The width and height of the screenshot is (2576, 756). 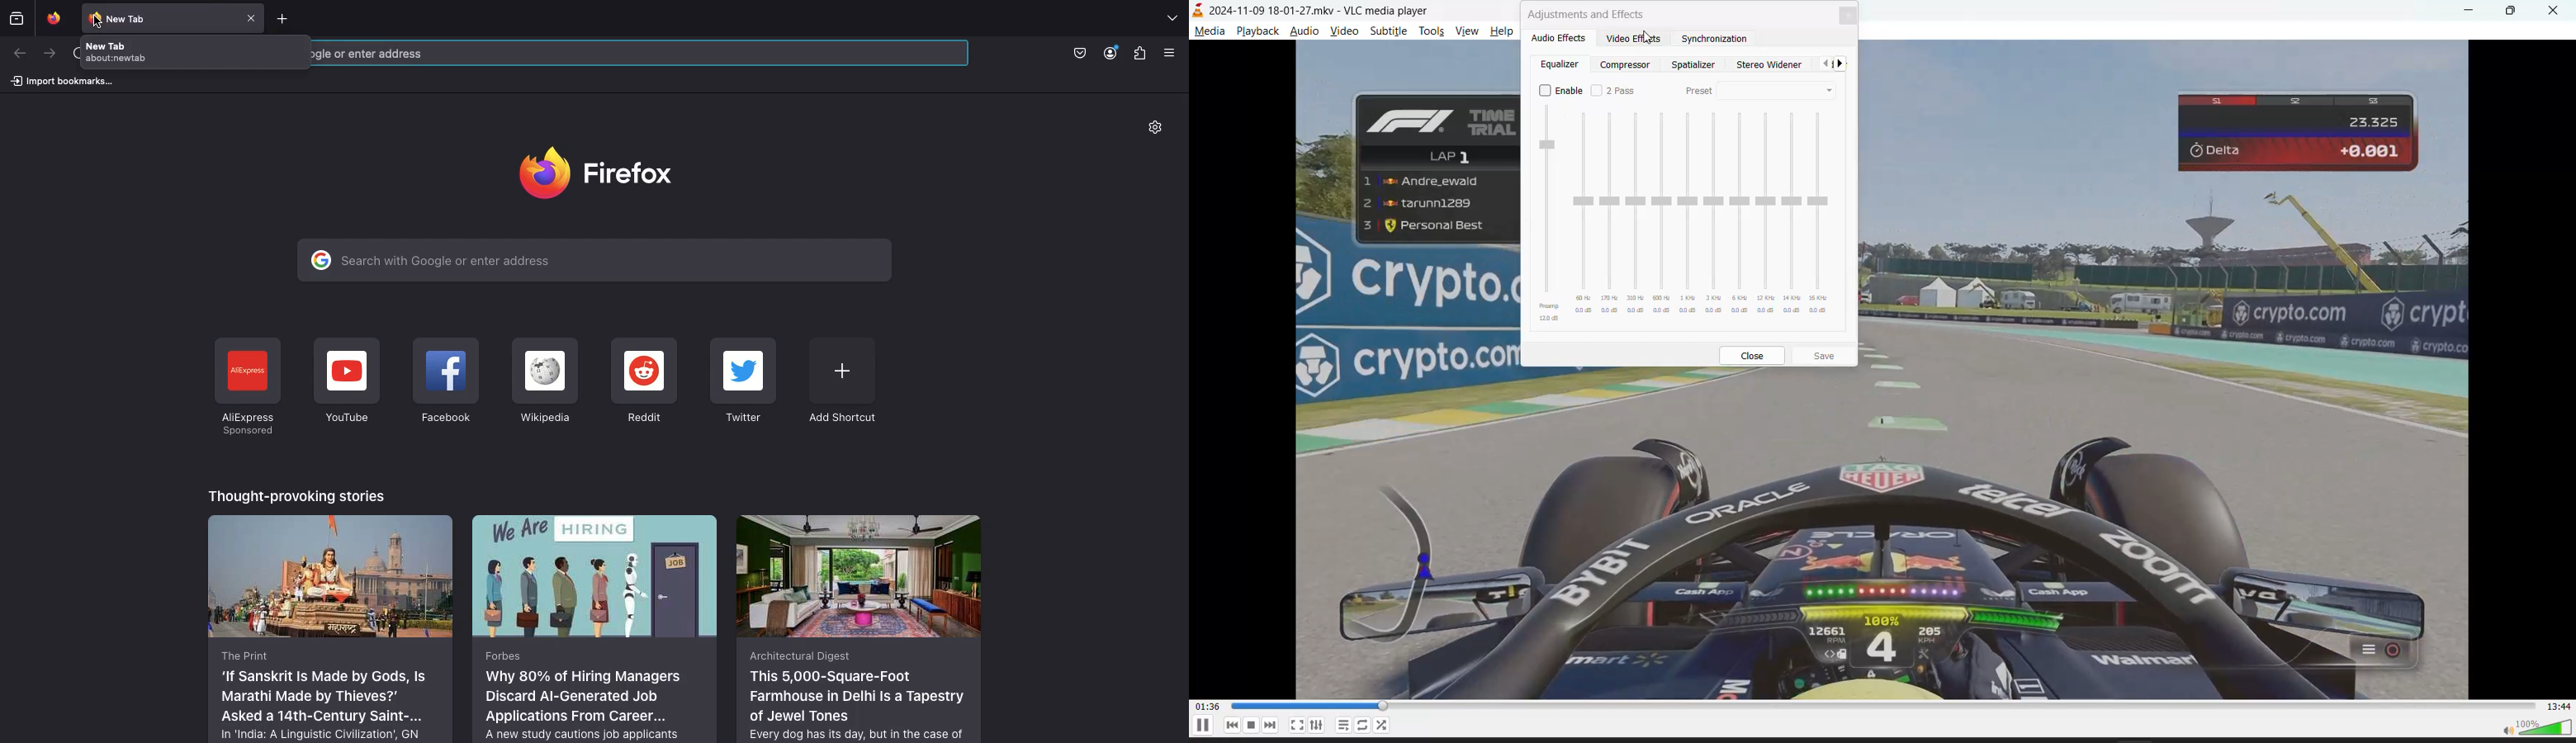 I want to click on Extensions, so click(x=1139, y=54).